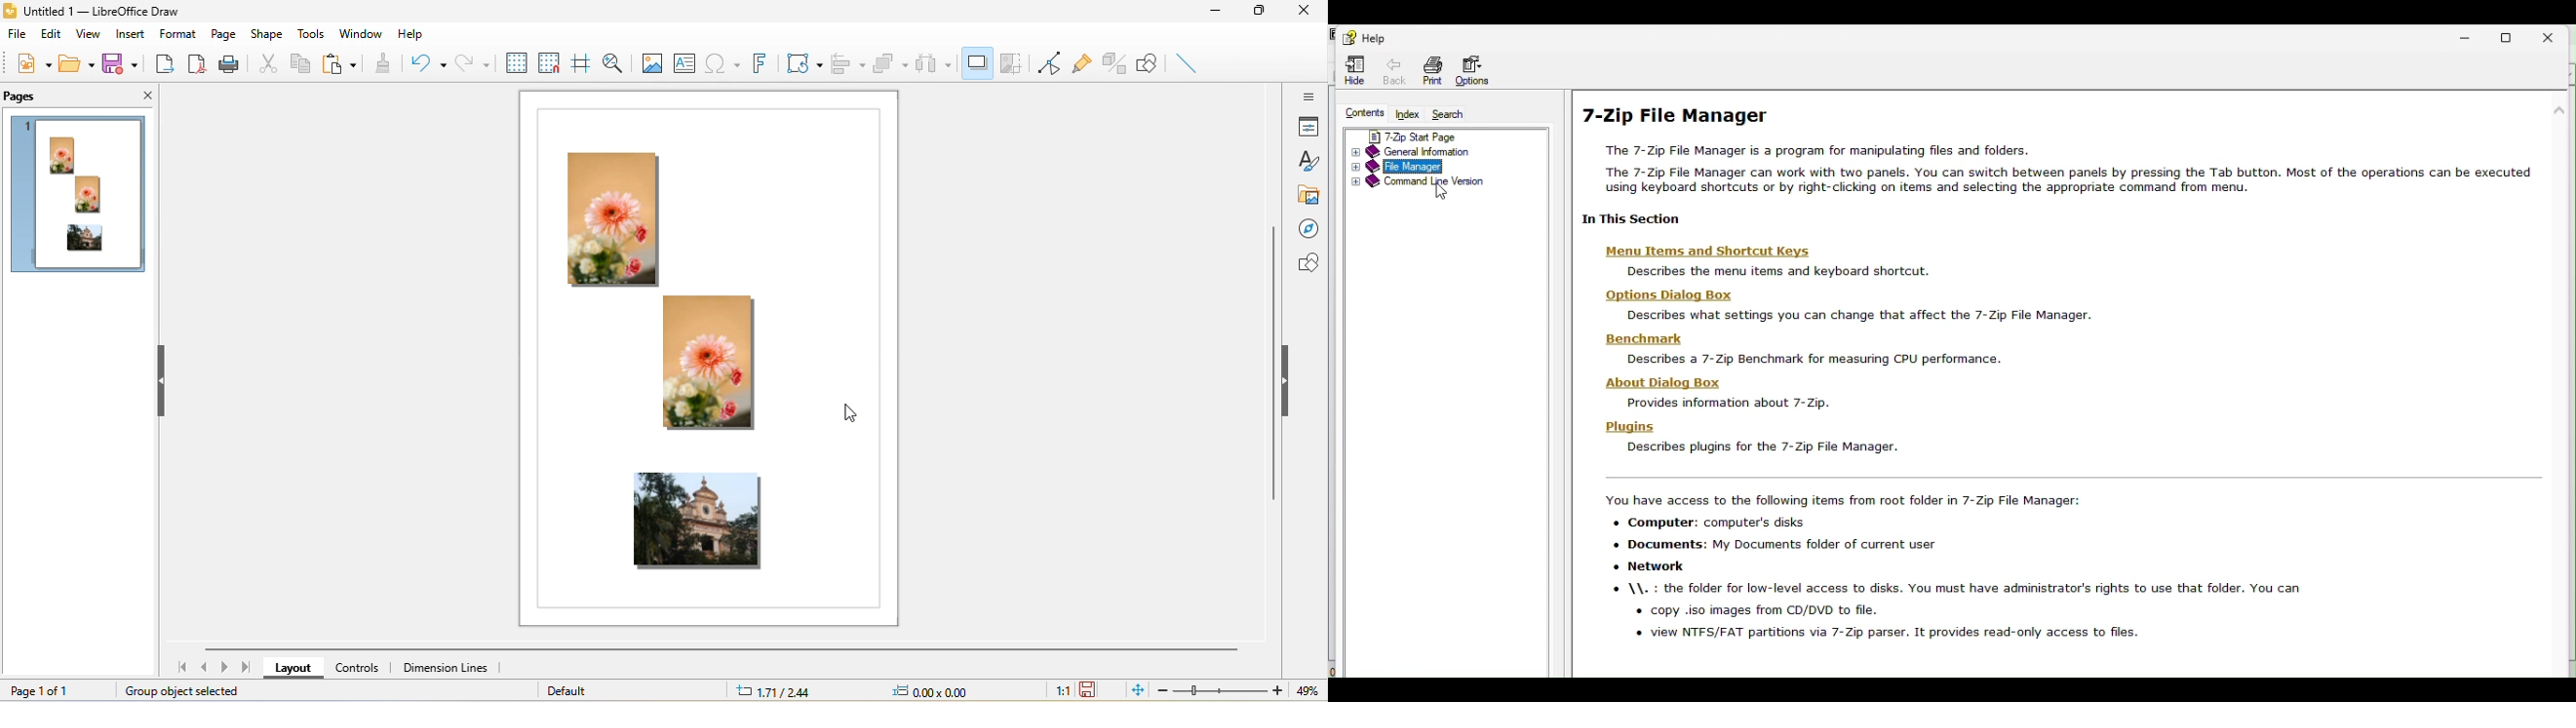  Describe the element at coordinates (80, 198) in the screenshot. I see `page 1 images` at that location.